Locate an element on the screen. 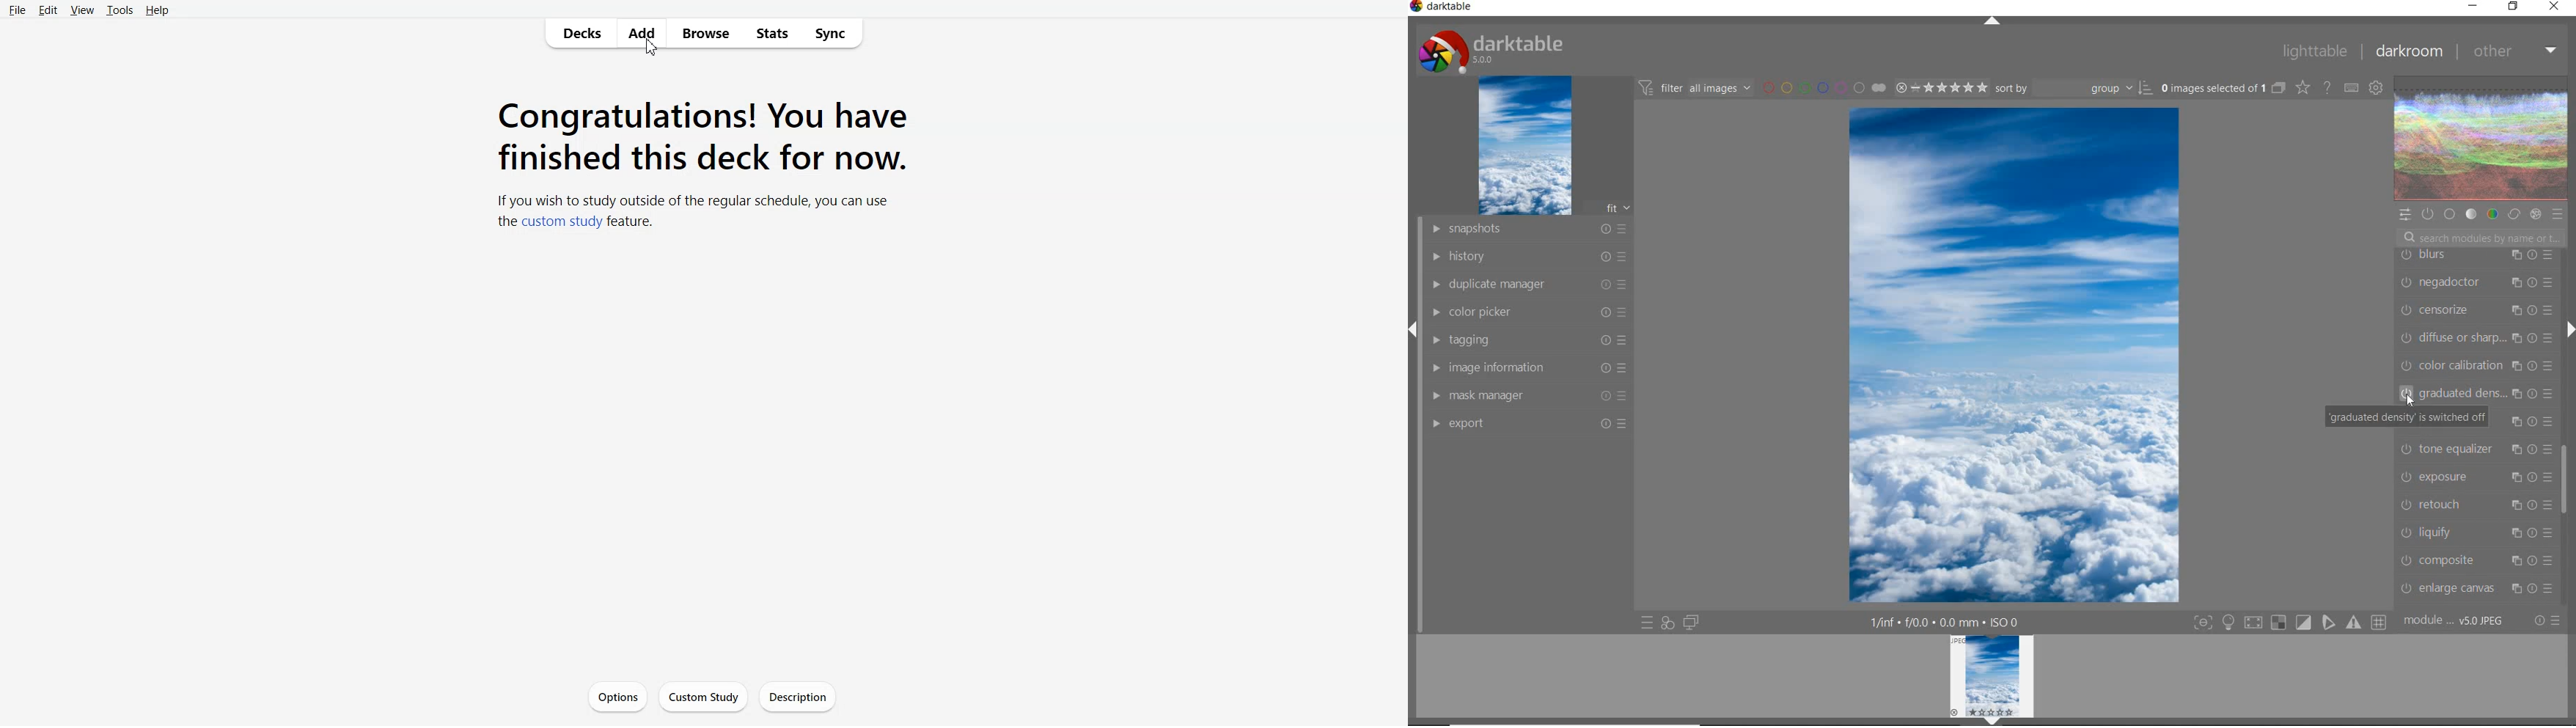 The image size is (2576, 728). Sync is located at coordinates (832, 34).